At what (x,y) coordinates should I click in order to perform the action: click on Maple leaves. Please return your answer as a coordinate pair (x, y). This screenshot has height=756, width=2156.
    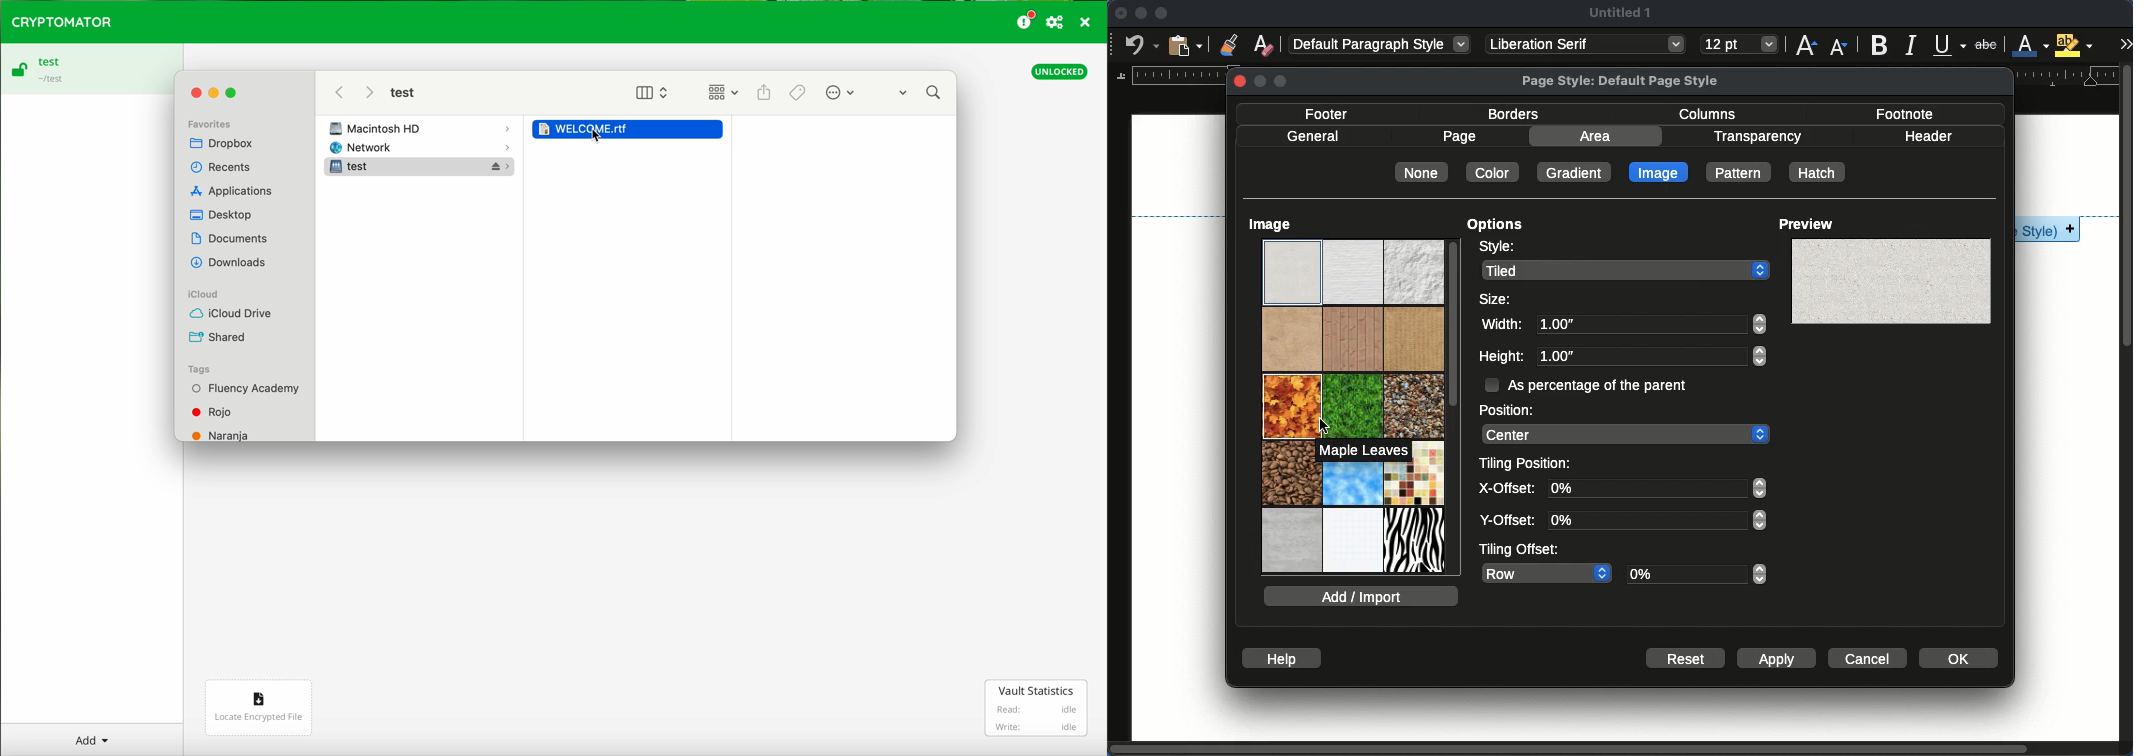
    Looking at the image, I should click on (1365, 449).